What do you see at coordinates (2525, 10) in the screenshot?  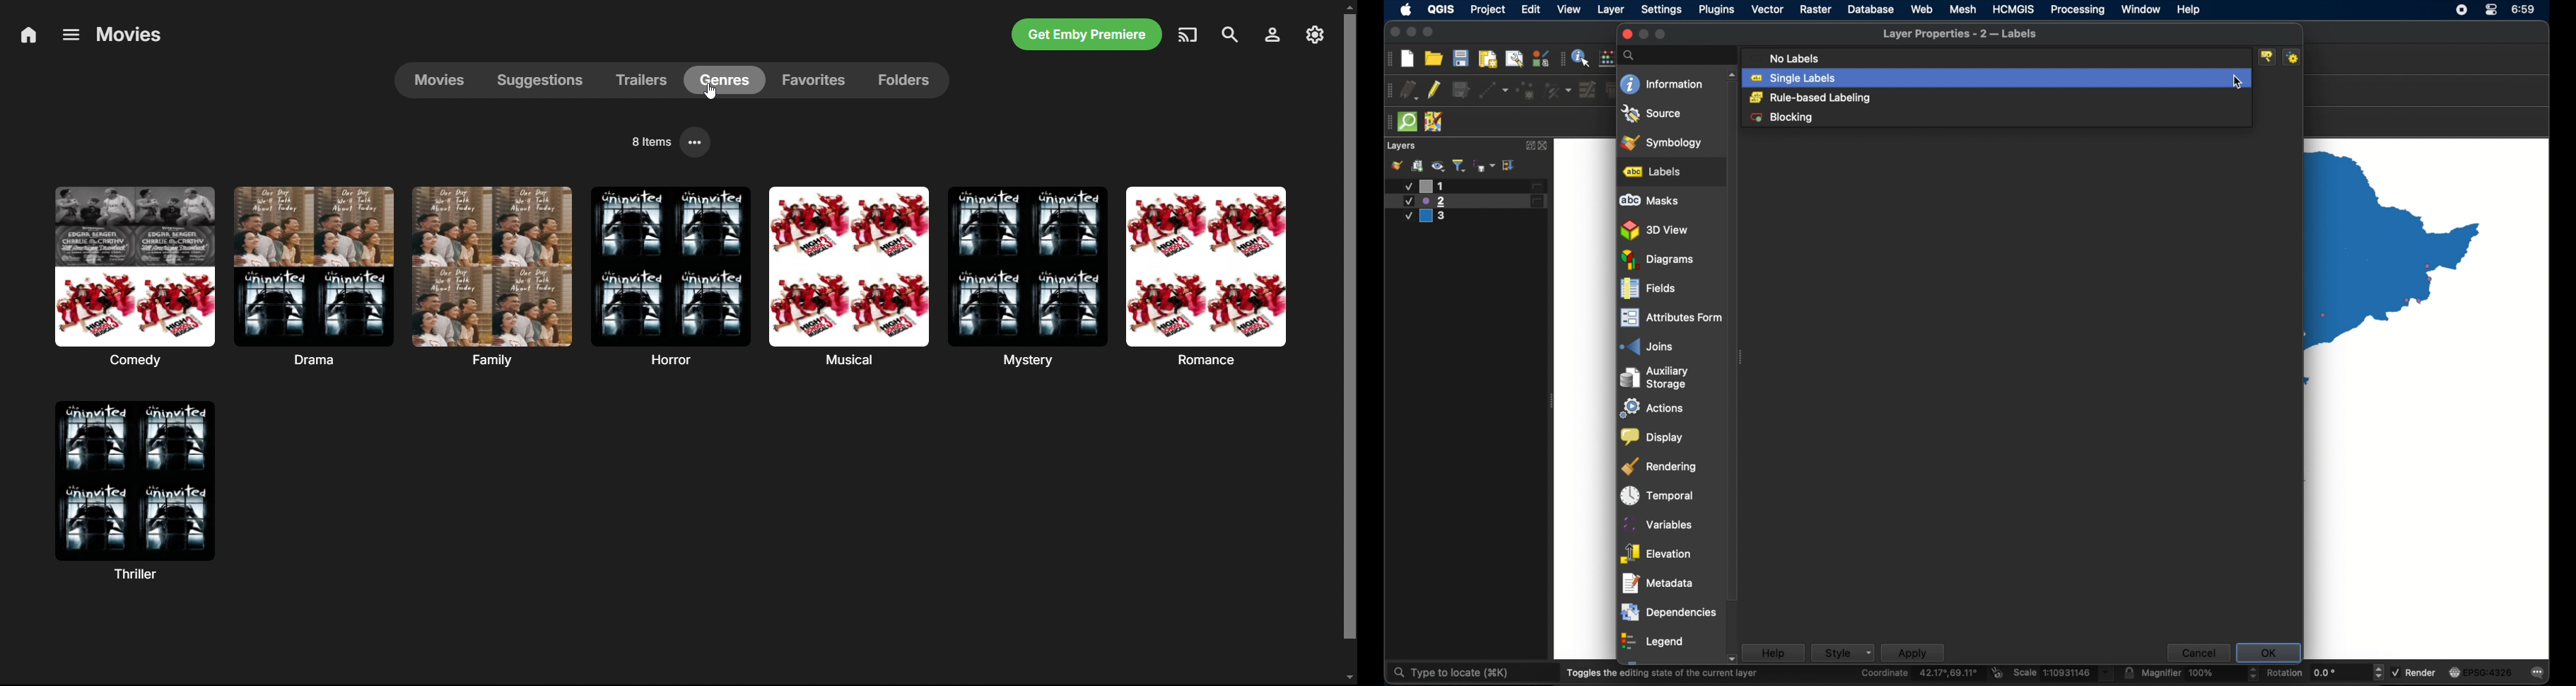 I see `time` at bounding box center [2525, 10].